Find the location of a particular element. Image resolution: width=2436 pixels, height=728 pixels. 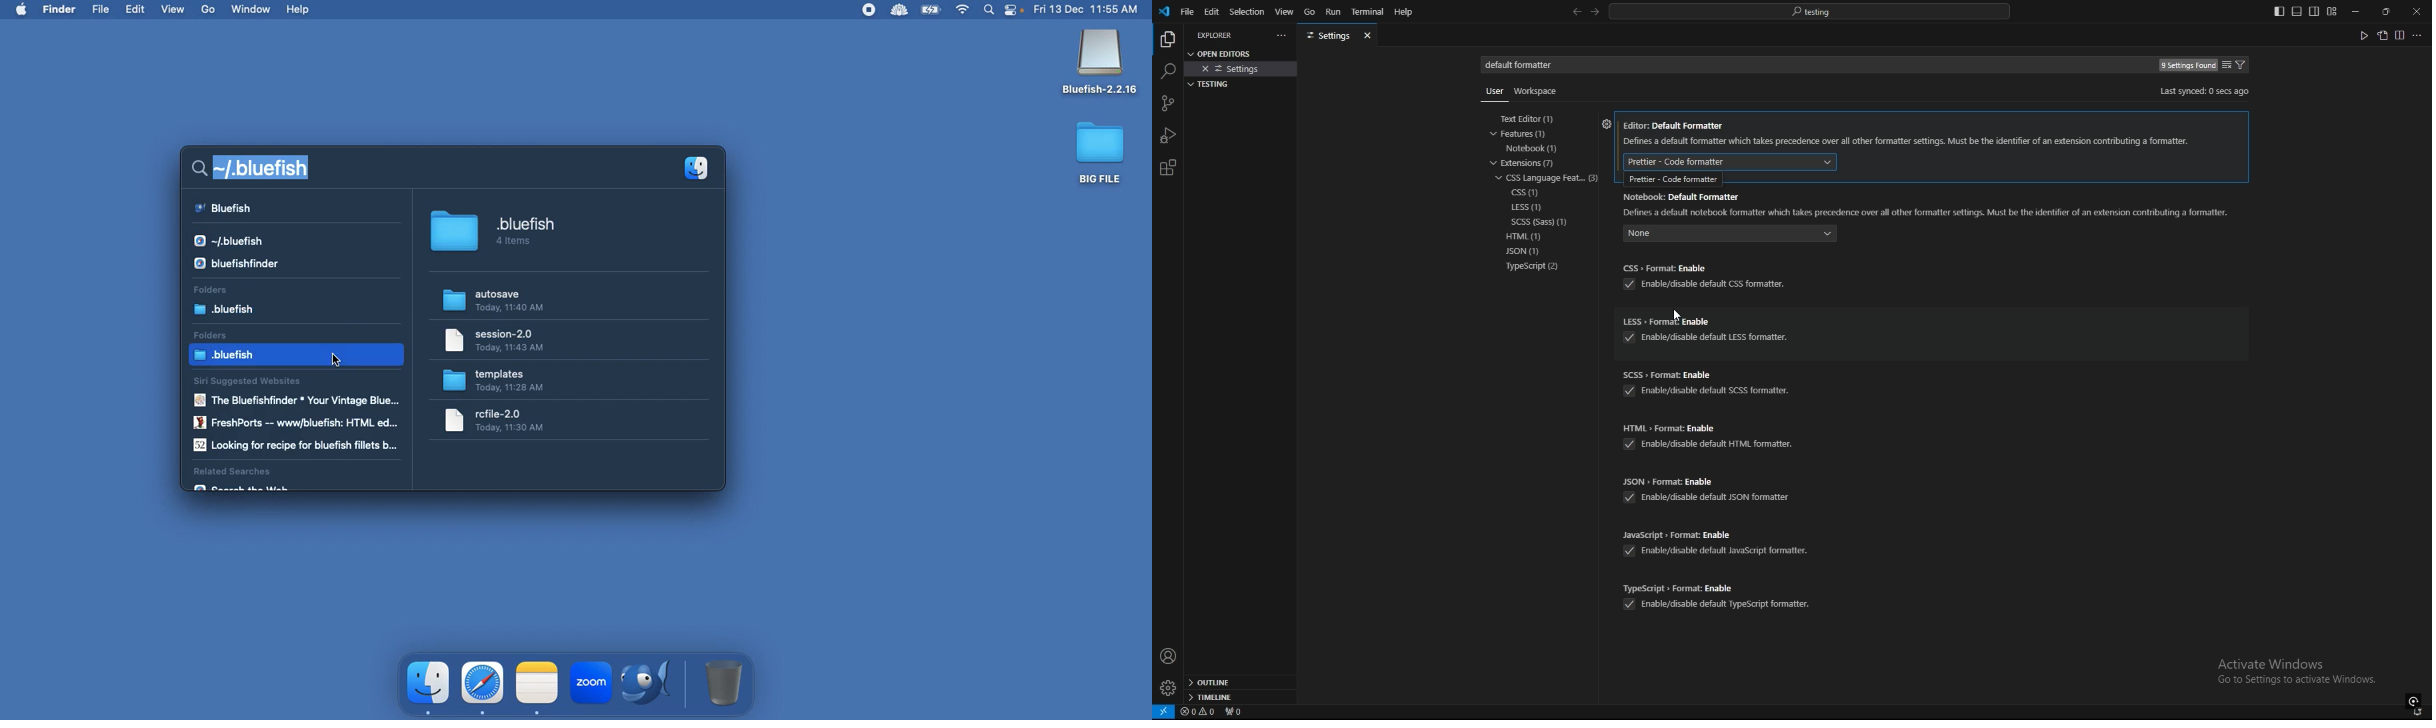

Search is located at coordinates (256, 164).